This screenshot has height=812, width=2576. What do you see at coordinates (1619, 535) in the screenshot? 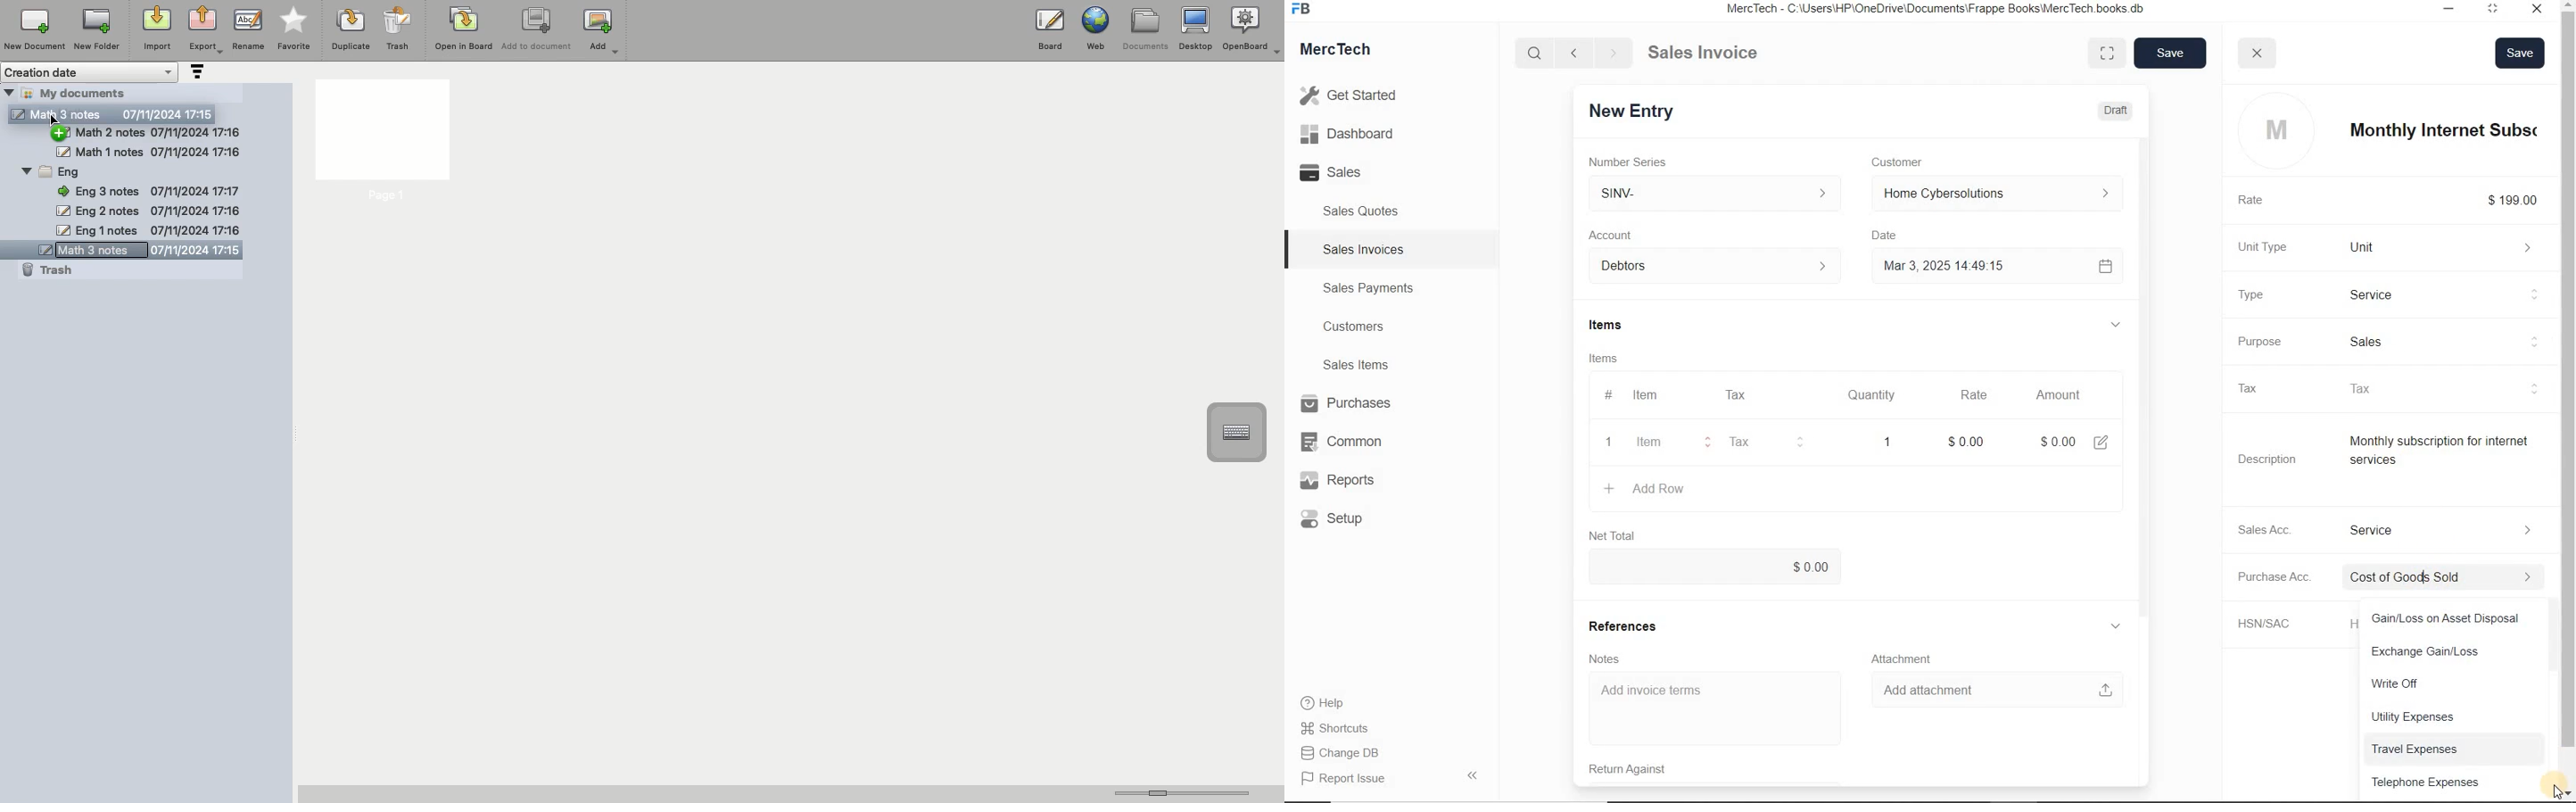
I see `Net Total` at bounding box center [1619, 535].